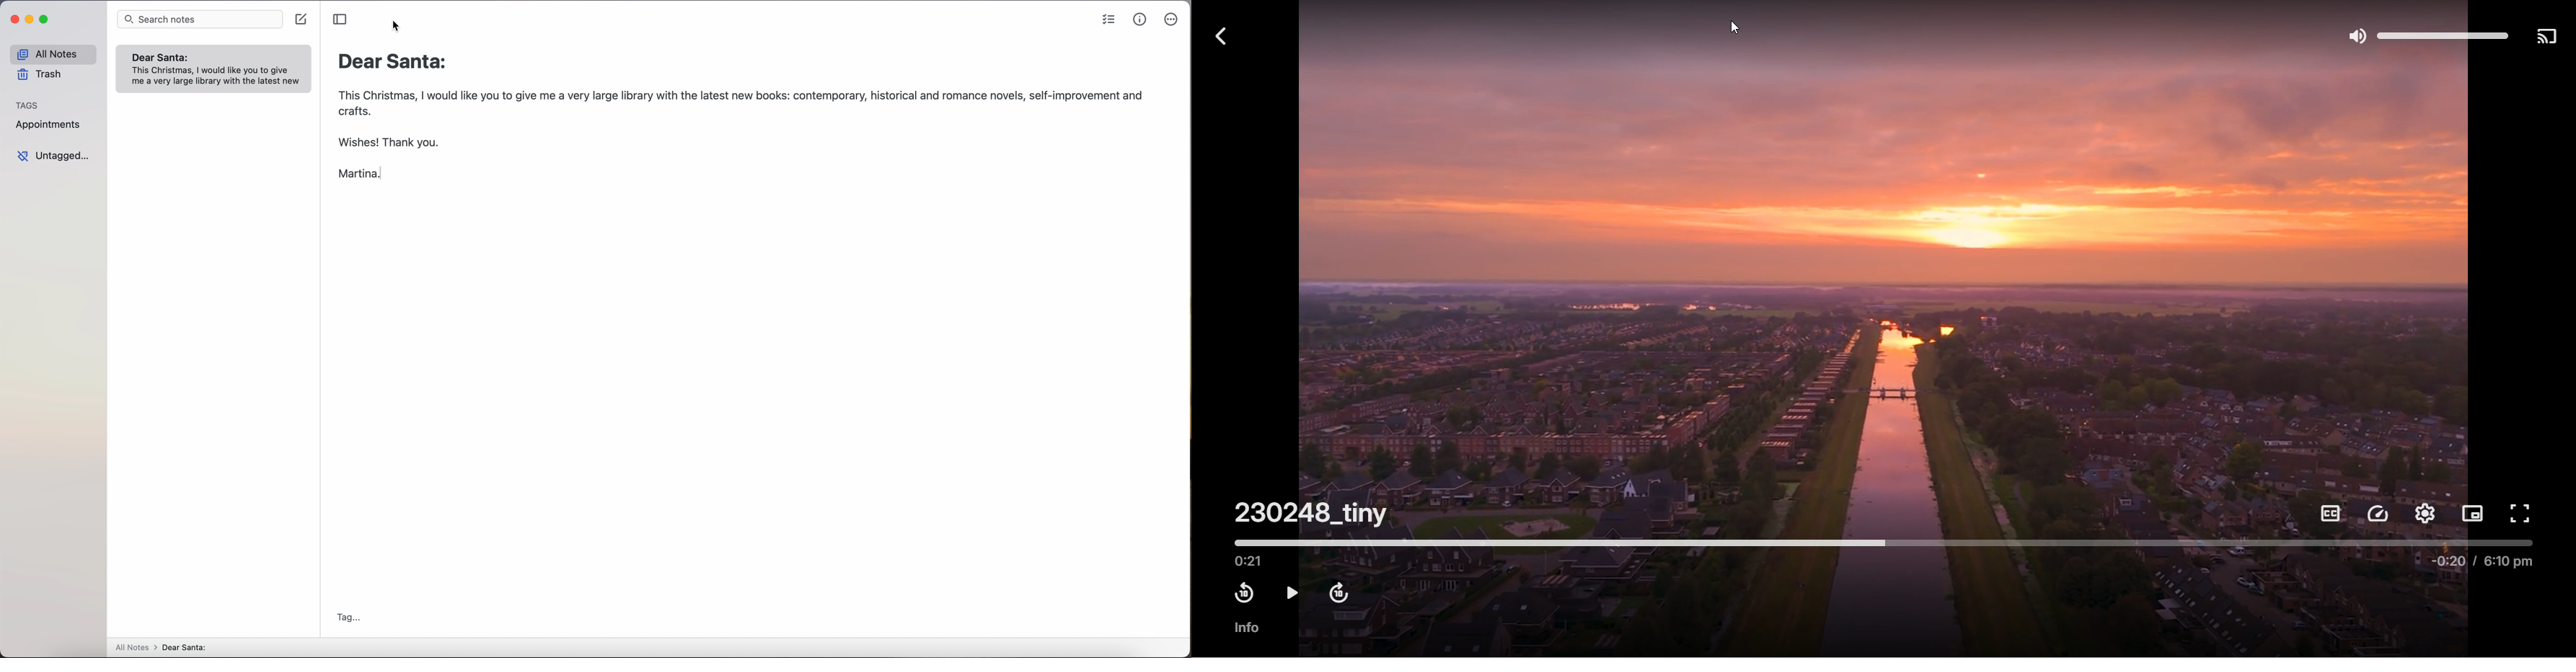 Image resolution: width=2576 pixels, height=672 pixels. I want to click on close app, so click(14, 21).